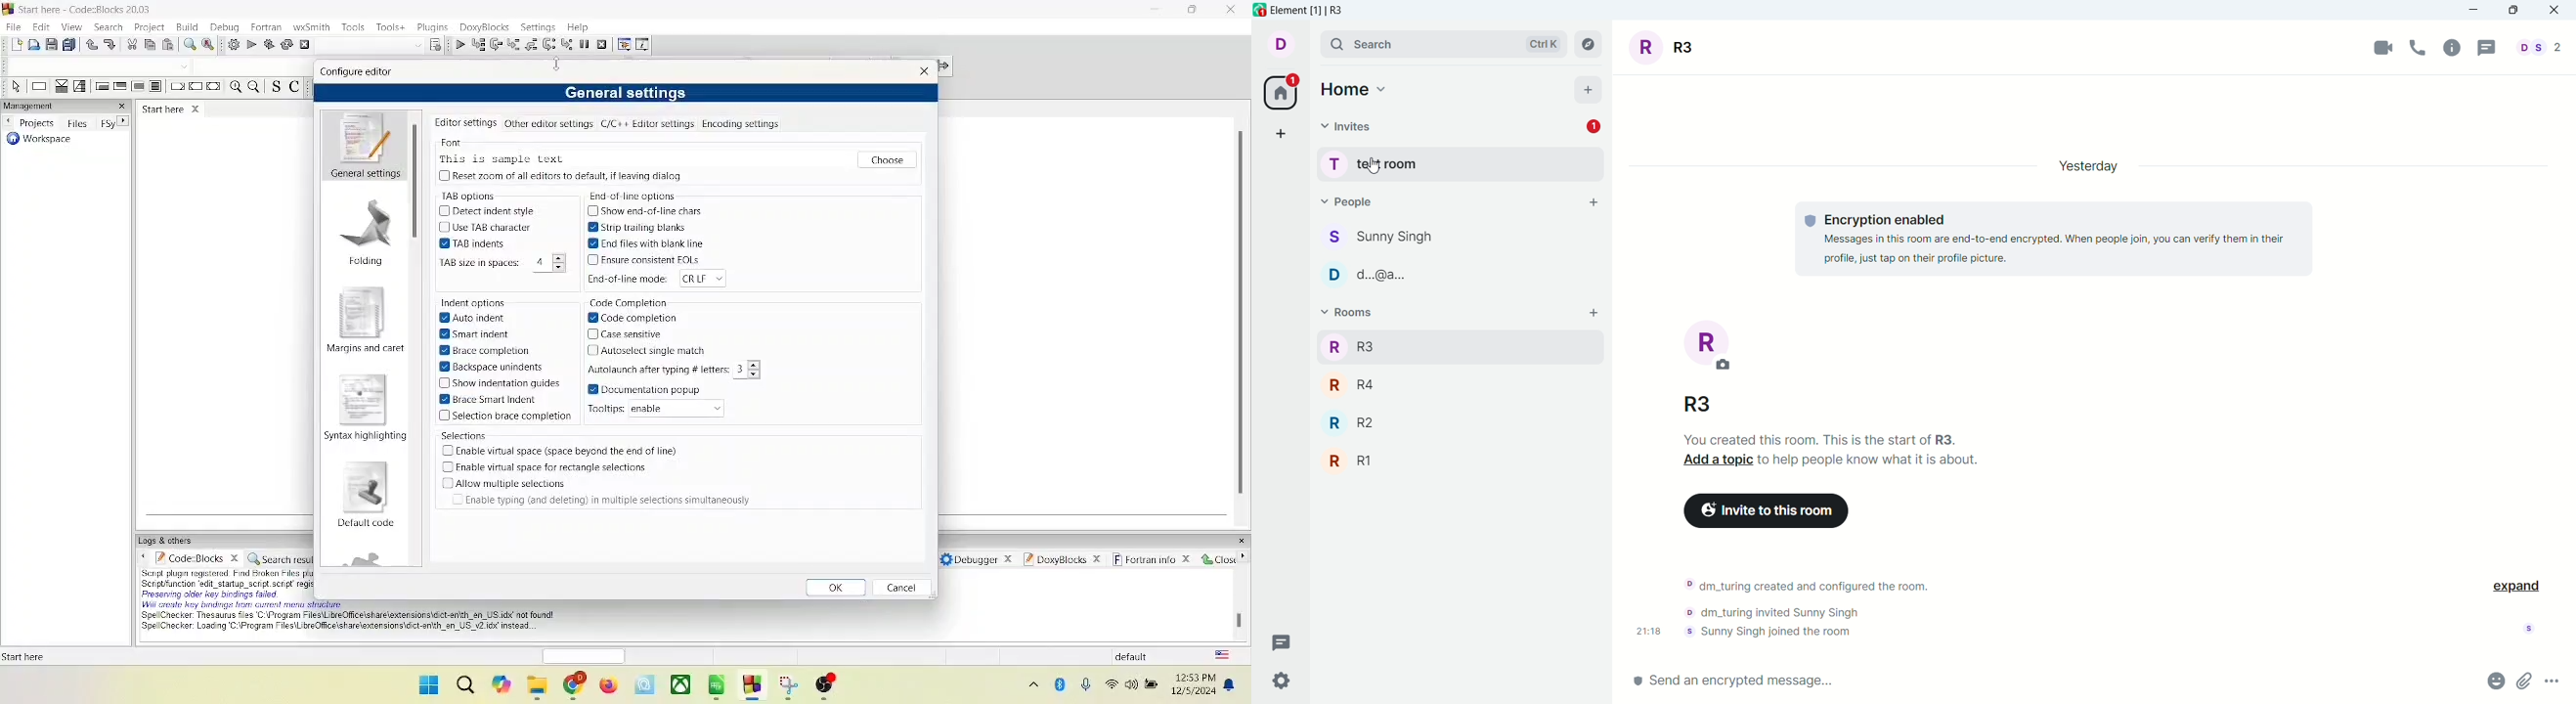 The image size is (2576, 728). I want to click on C/C++ editor settings, so click(648, 124).